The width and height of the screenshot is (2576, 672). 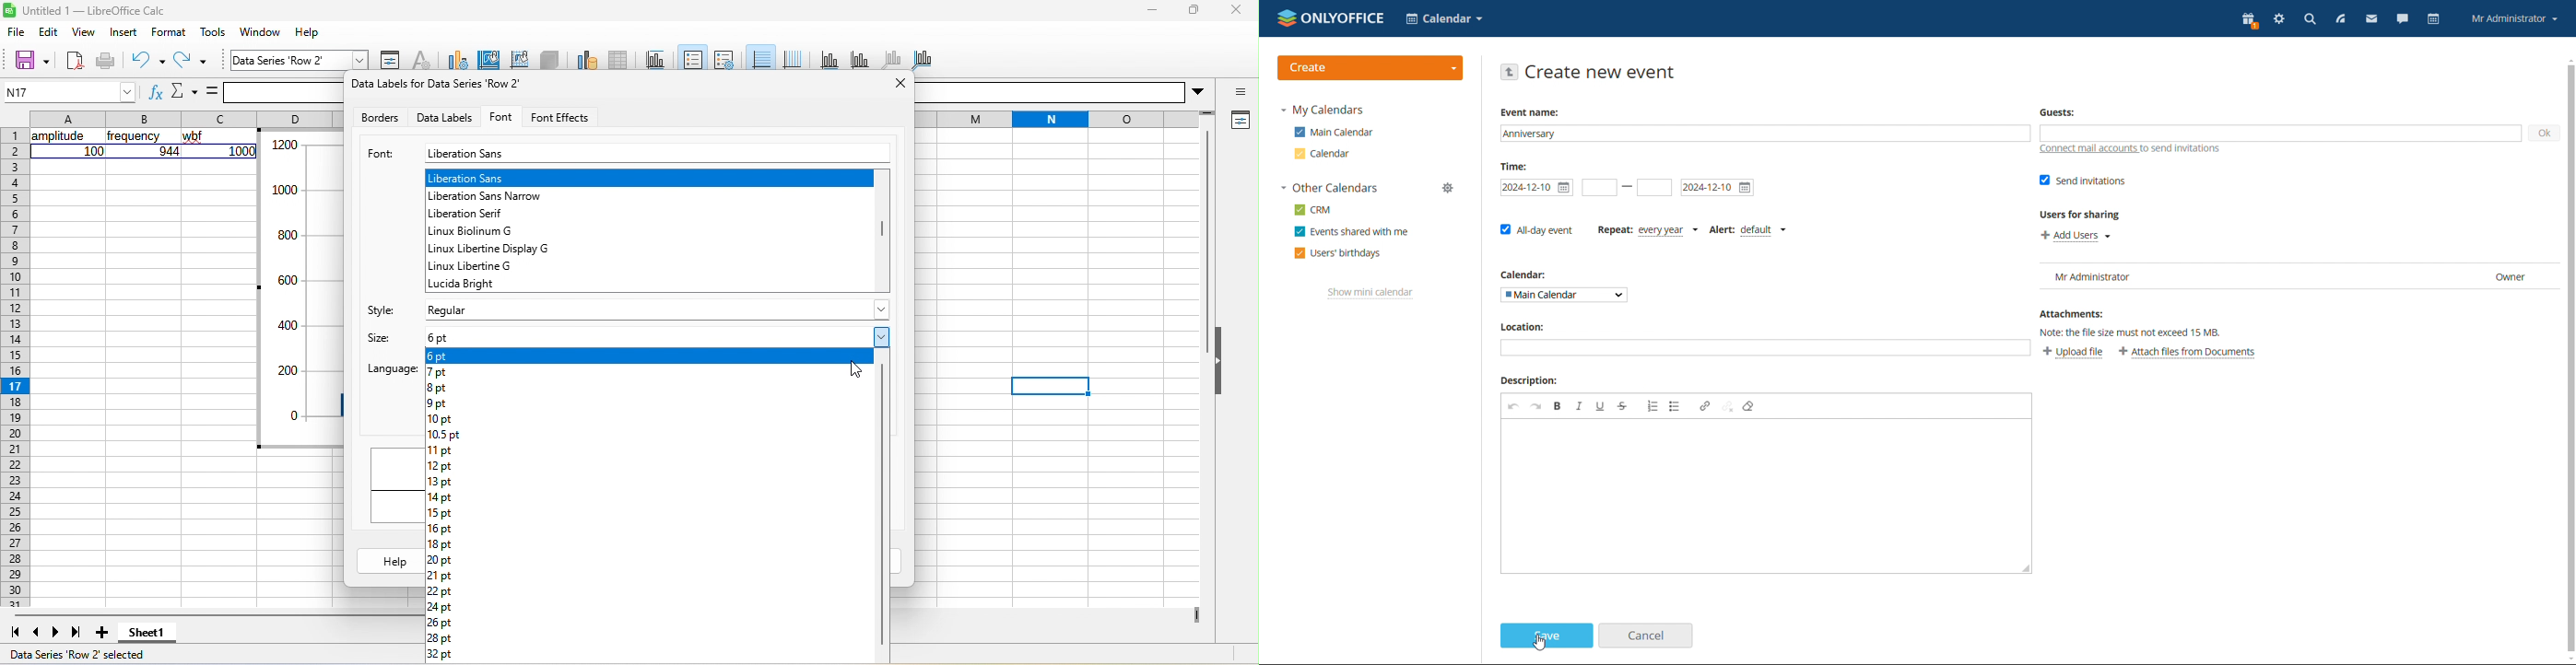 I want to click on 9pt, so click(x=438, y=405).